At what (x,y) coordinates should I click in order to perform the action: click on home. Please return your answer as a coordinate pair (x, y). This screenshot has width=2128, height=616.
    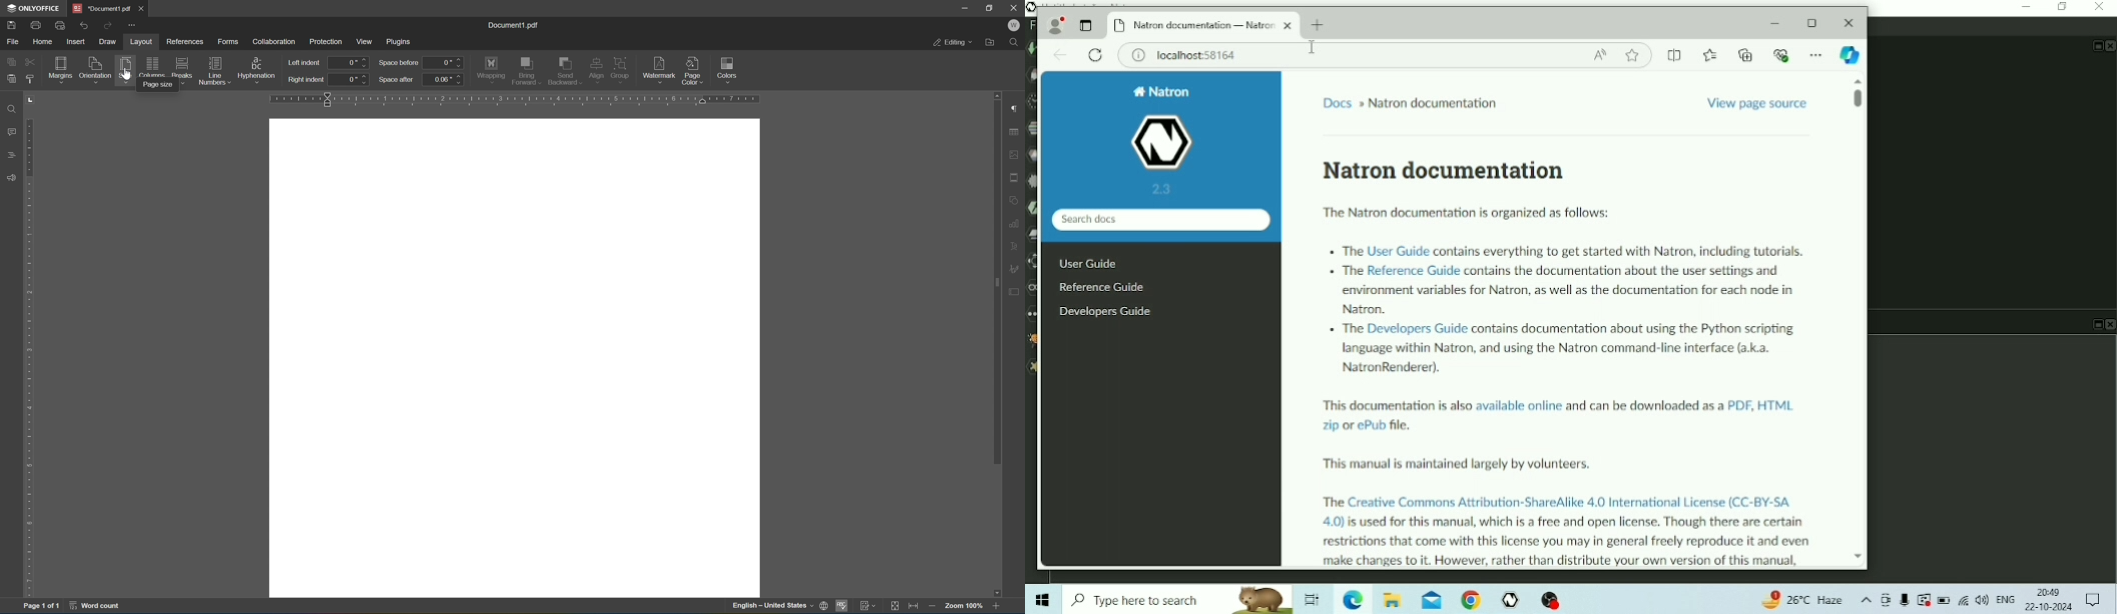
    Looking at the image, I should click on (41, 41).